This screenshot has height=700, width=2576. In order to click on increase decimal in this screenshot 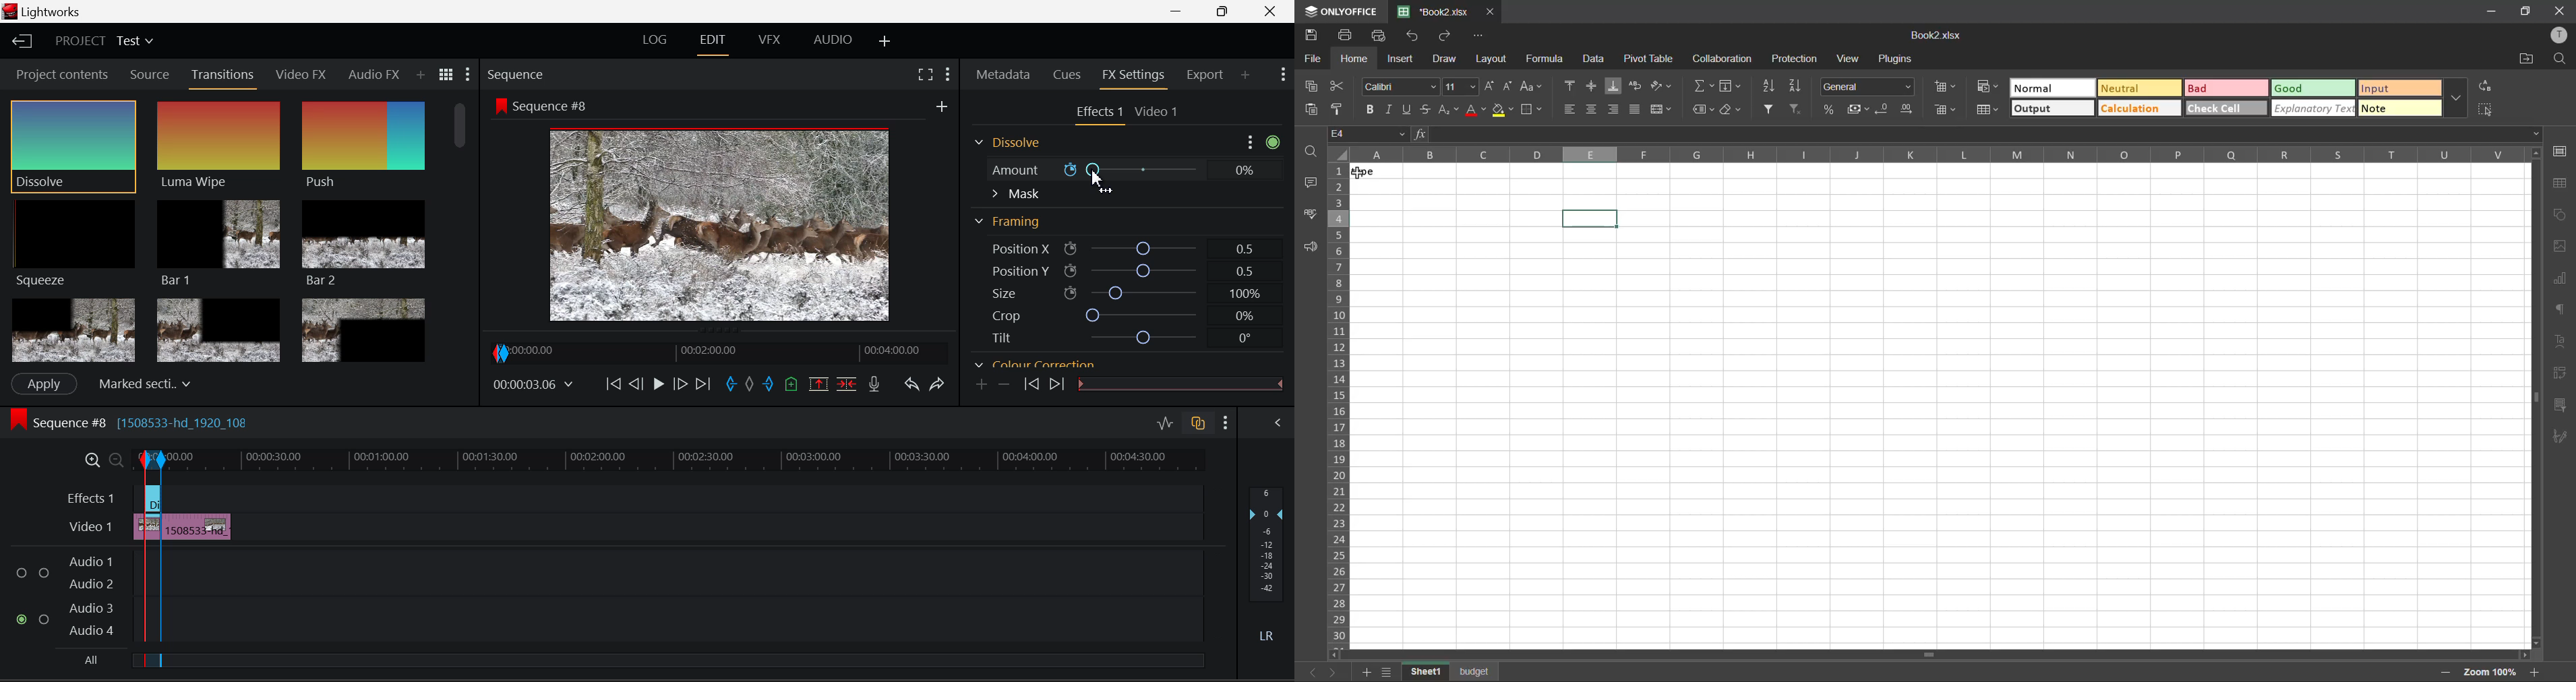, I will do `click(1907, 109)`.